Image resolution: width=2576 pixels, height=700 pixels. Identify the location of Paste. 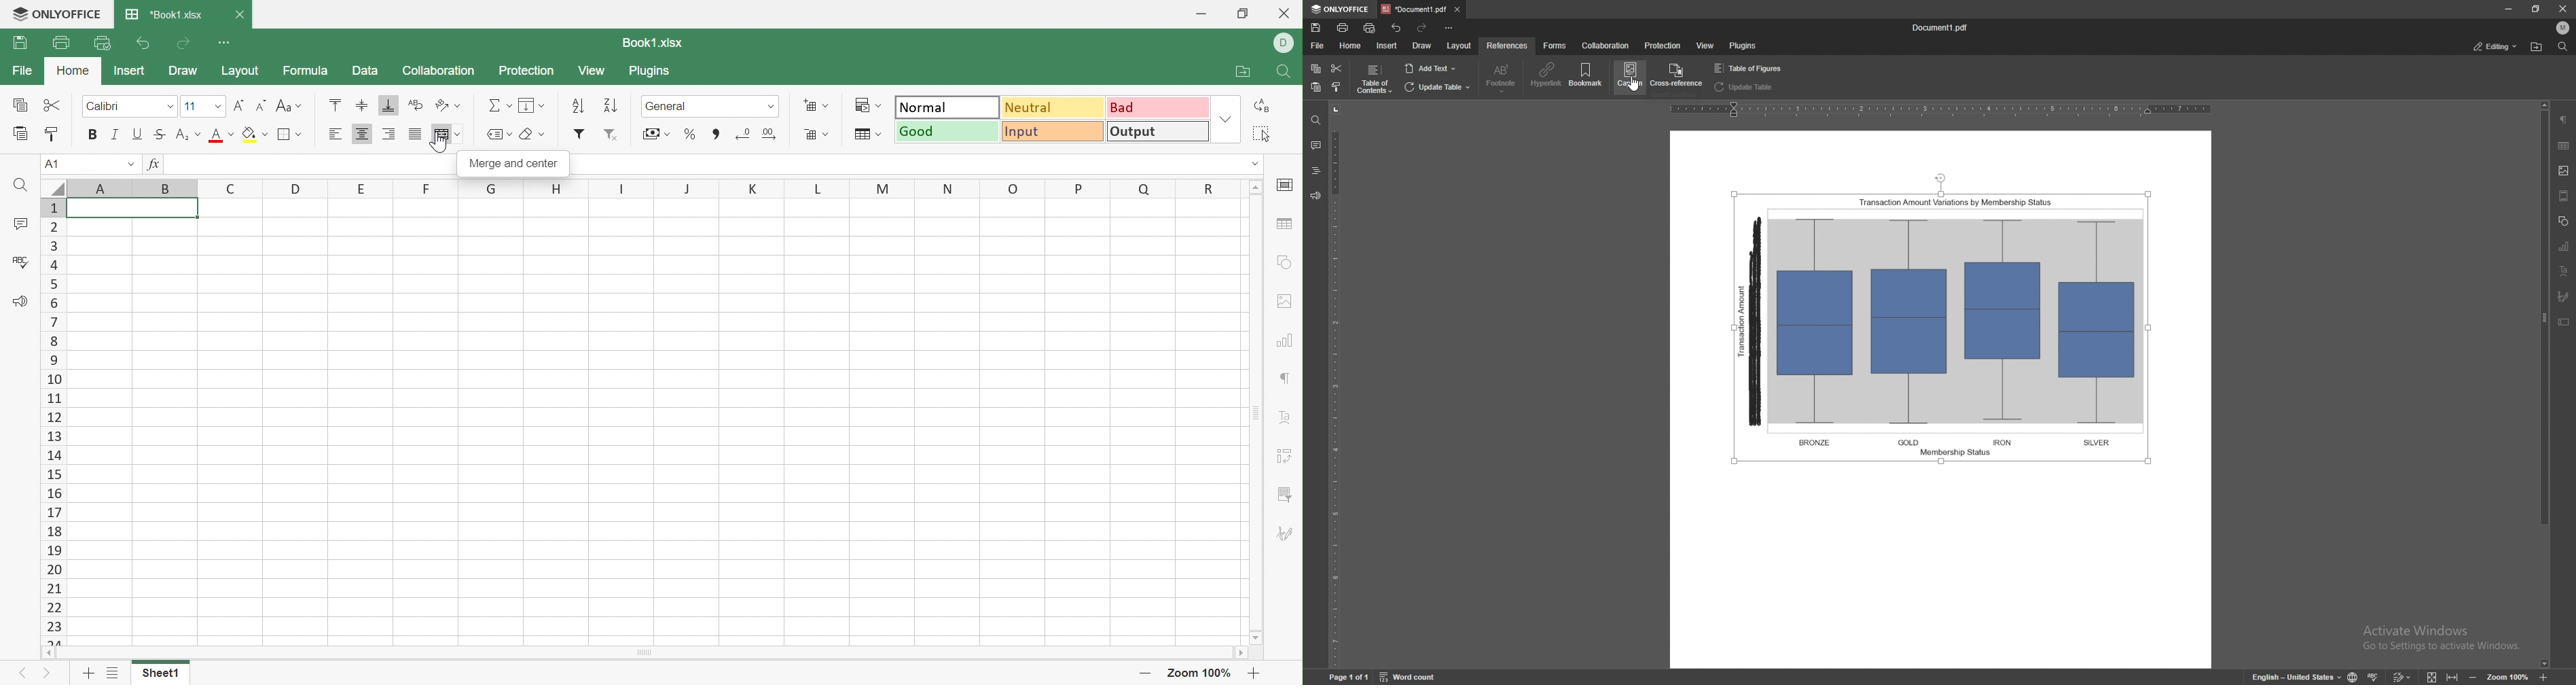
(22, 134).